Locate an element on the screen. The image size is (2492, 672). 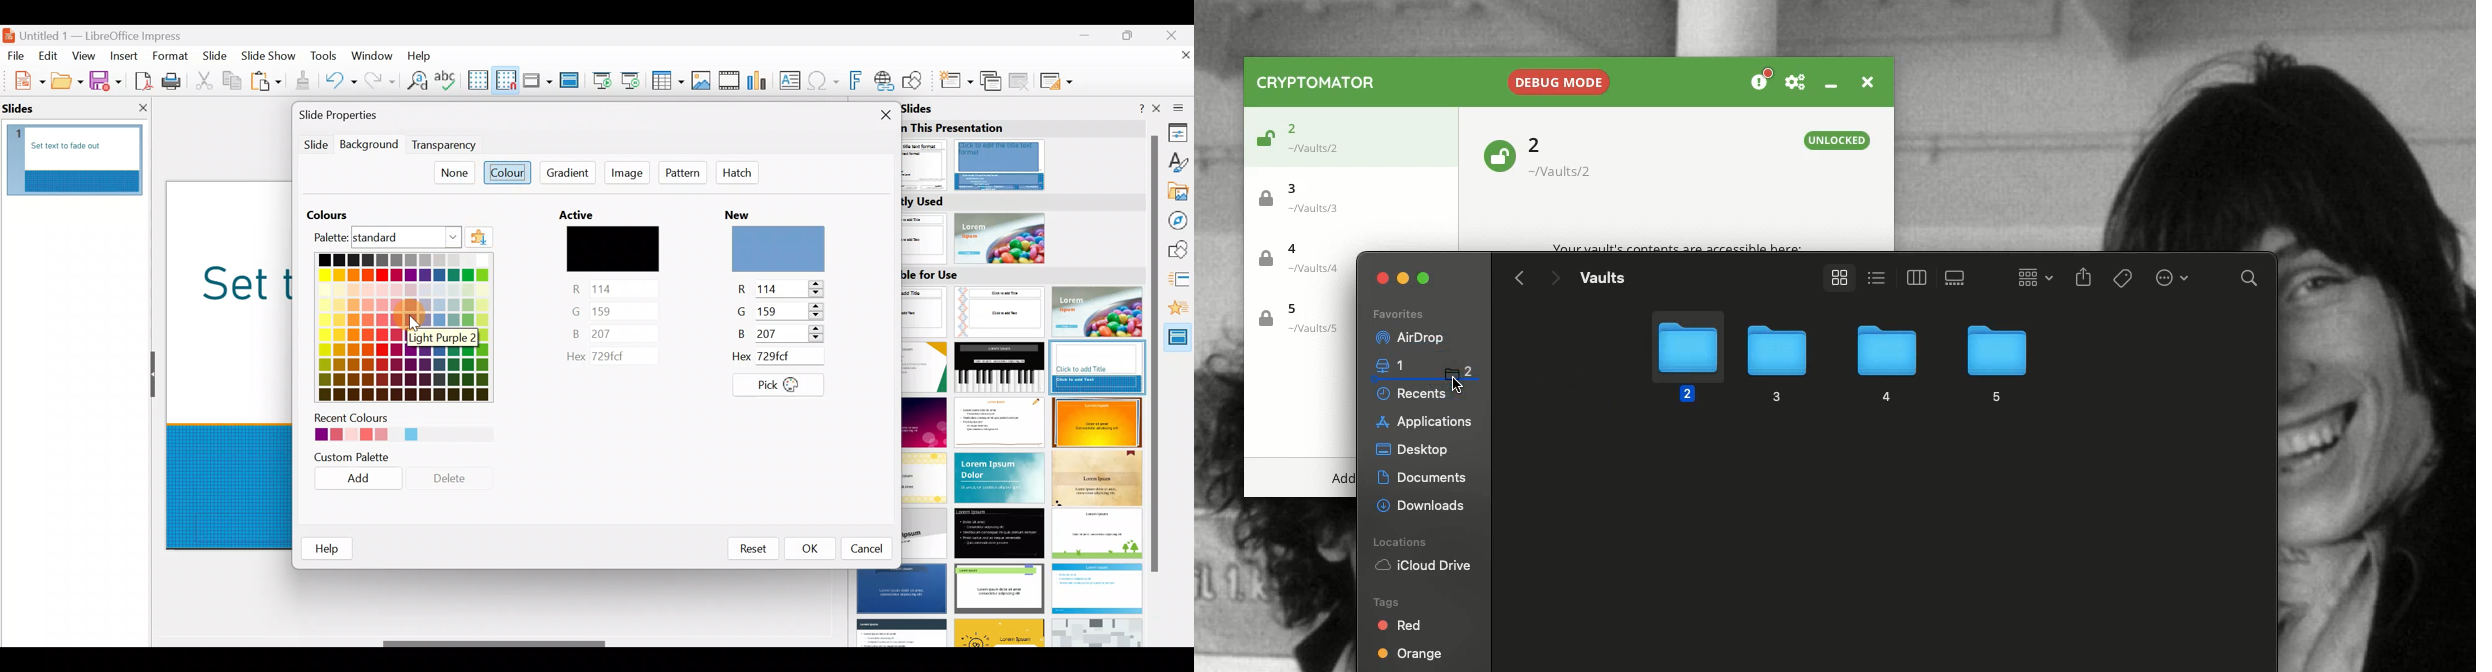
Display views is located at coordinates (537, 80).